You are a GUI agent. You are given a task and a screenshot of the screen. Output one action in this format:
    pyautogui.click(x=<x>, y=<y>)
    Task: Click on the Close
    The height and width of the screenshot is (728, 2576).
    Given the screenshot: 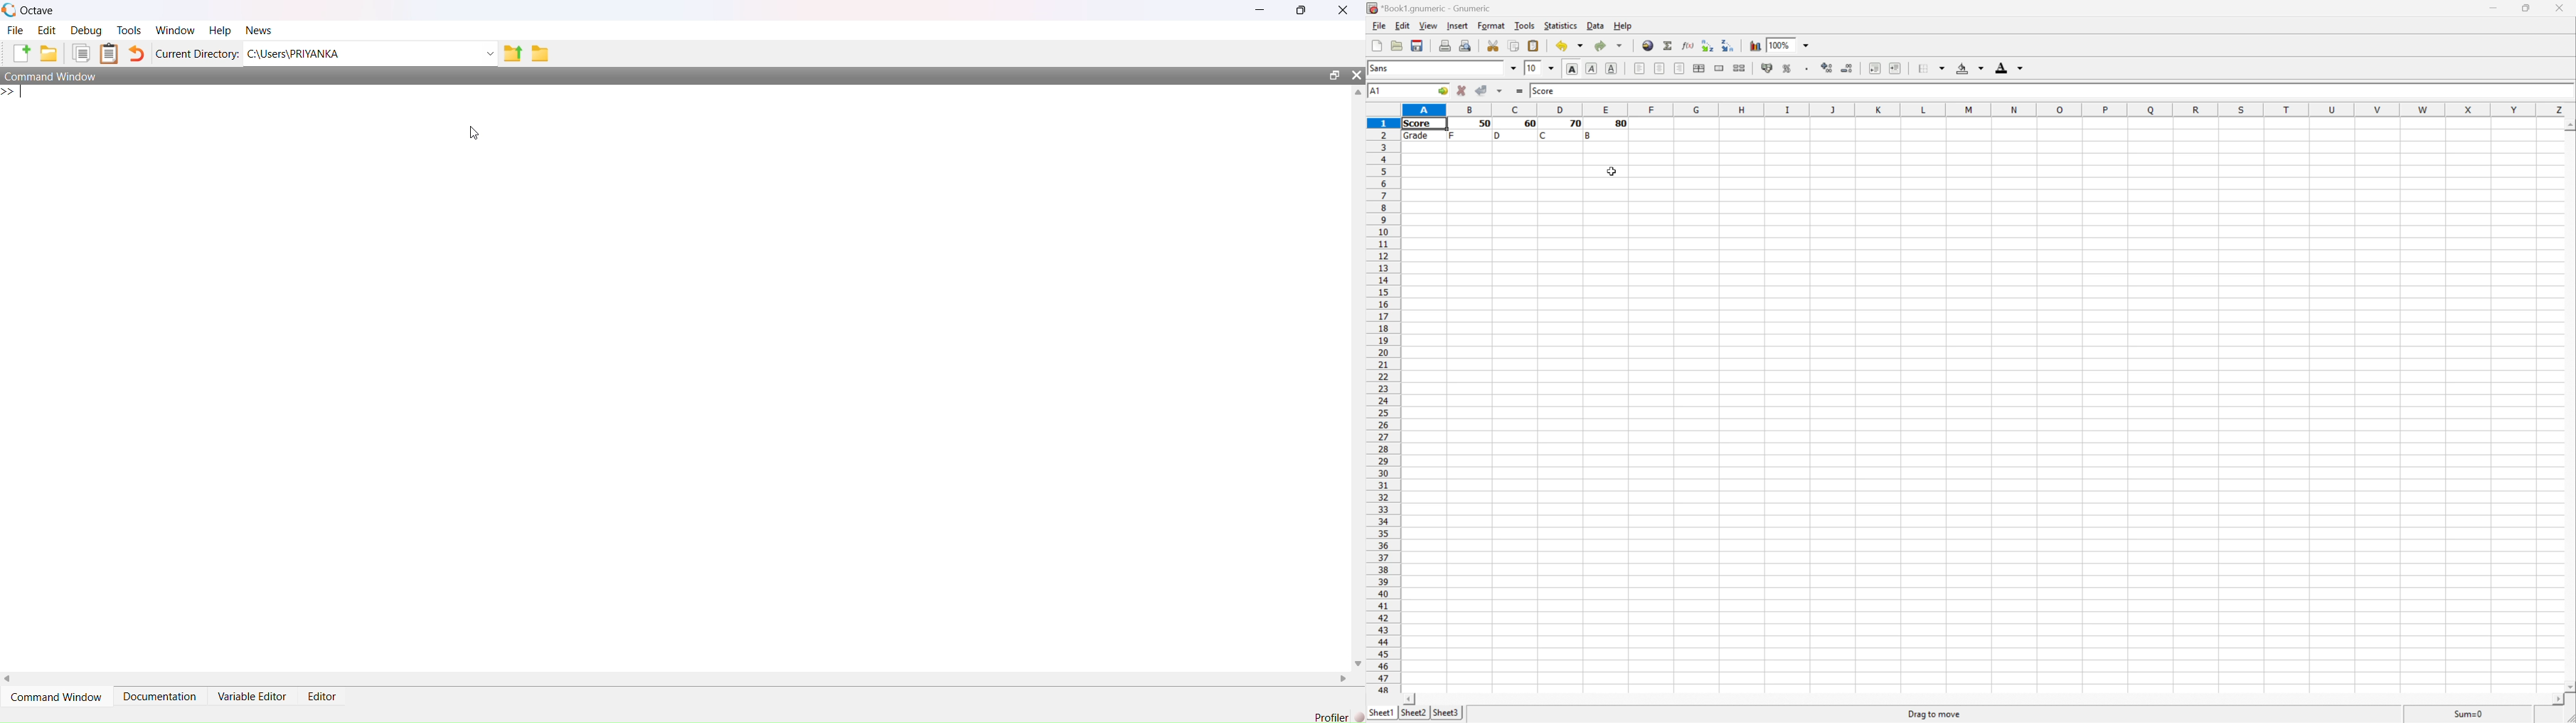 What is the action you would take?
    pyautogui.click(x=2561, y=8)
    